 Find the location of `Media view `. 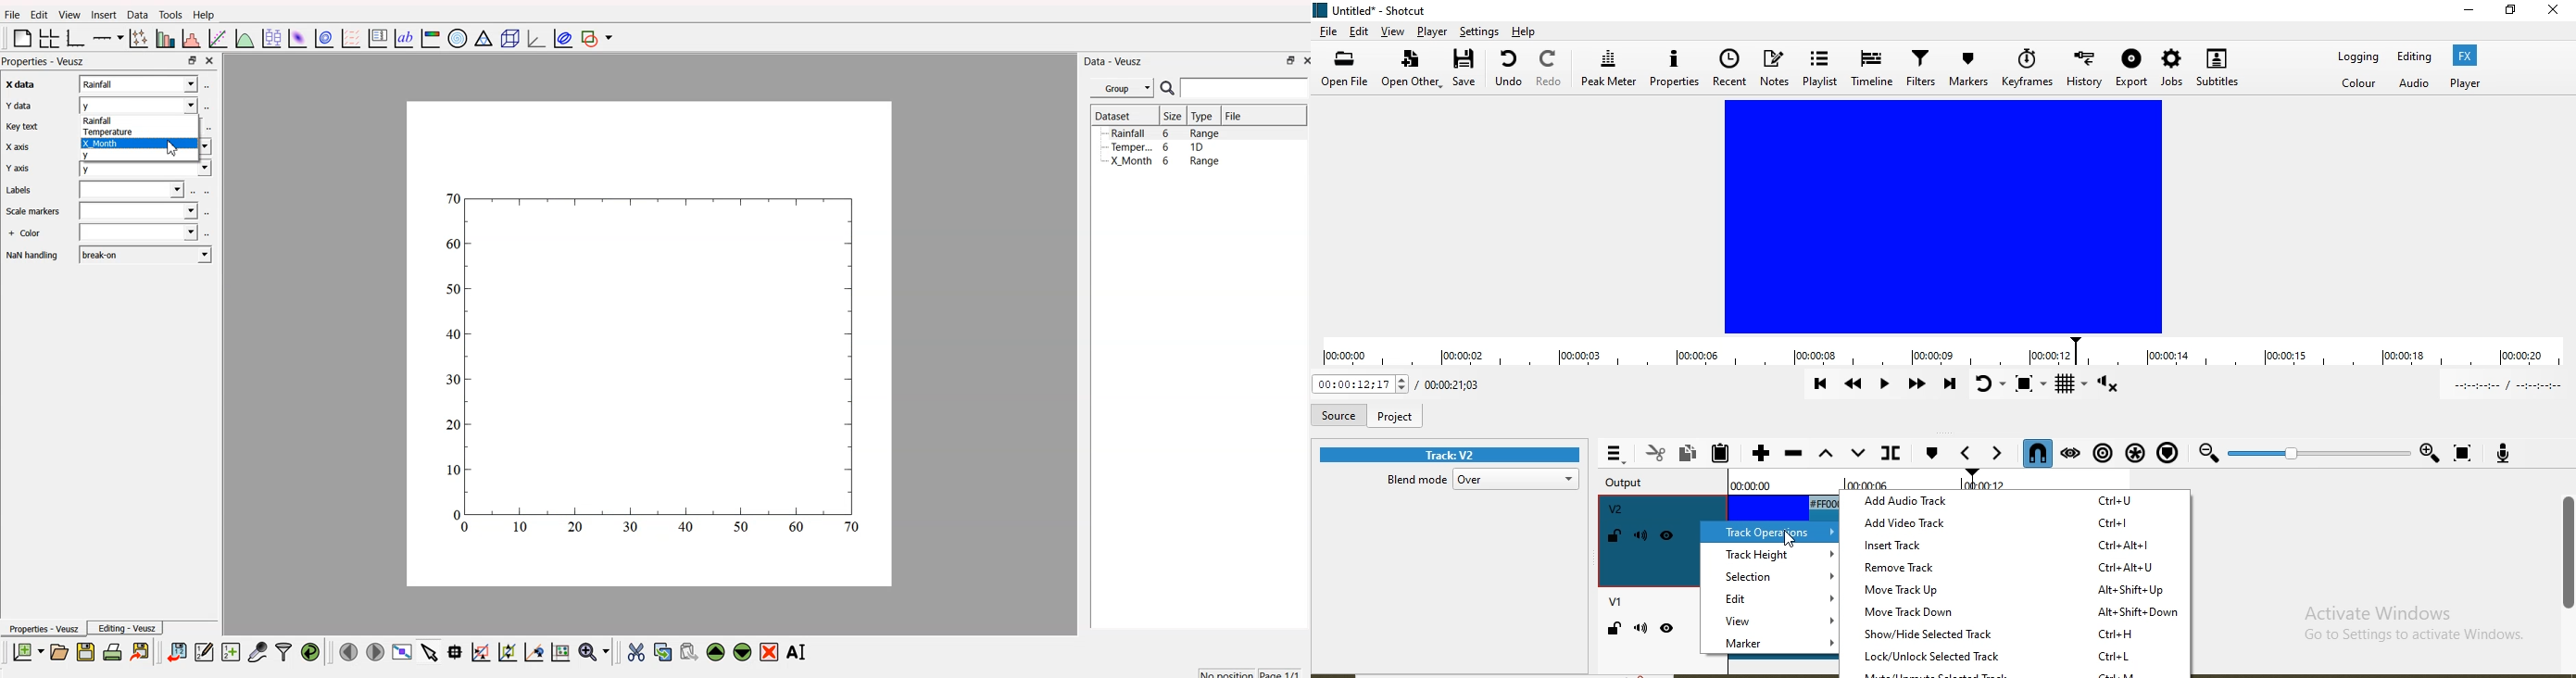

Media view  is located at coordinates (1941, 218).